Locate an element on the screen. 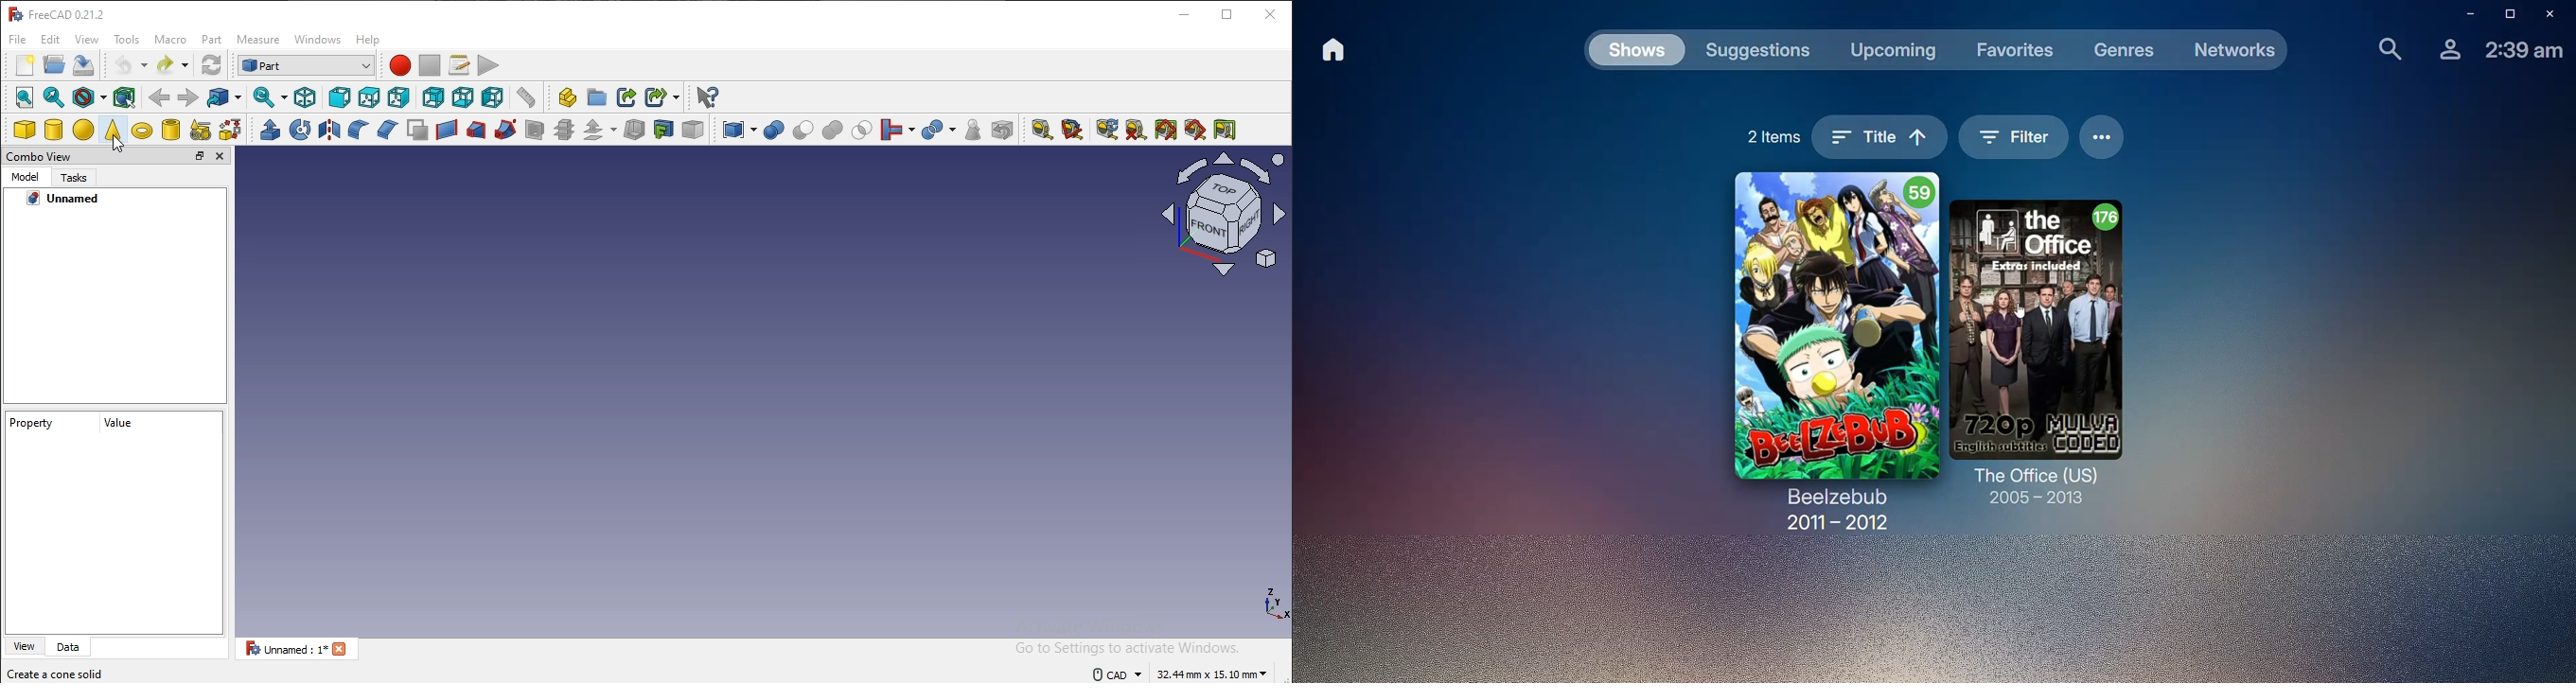 The width and height of the screenshot is (2576, 700). new is located at coordinates (26, 65).